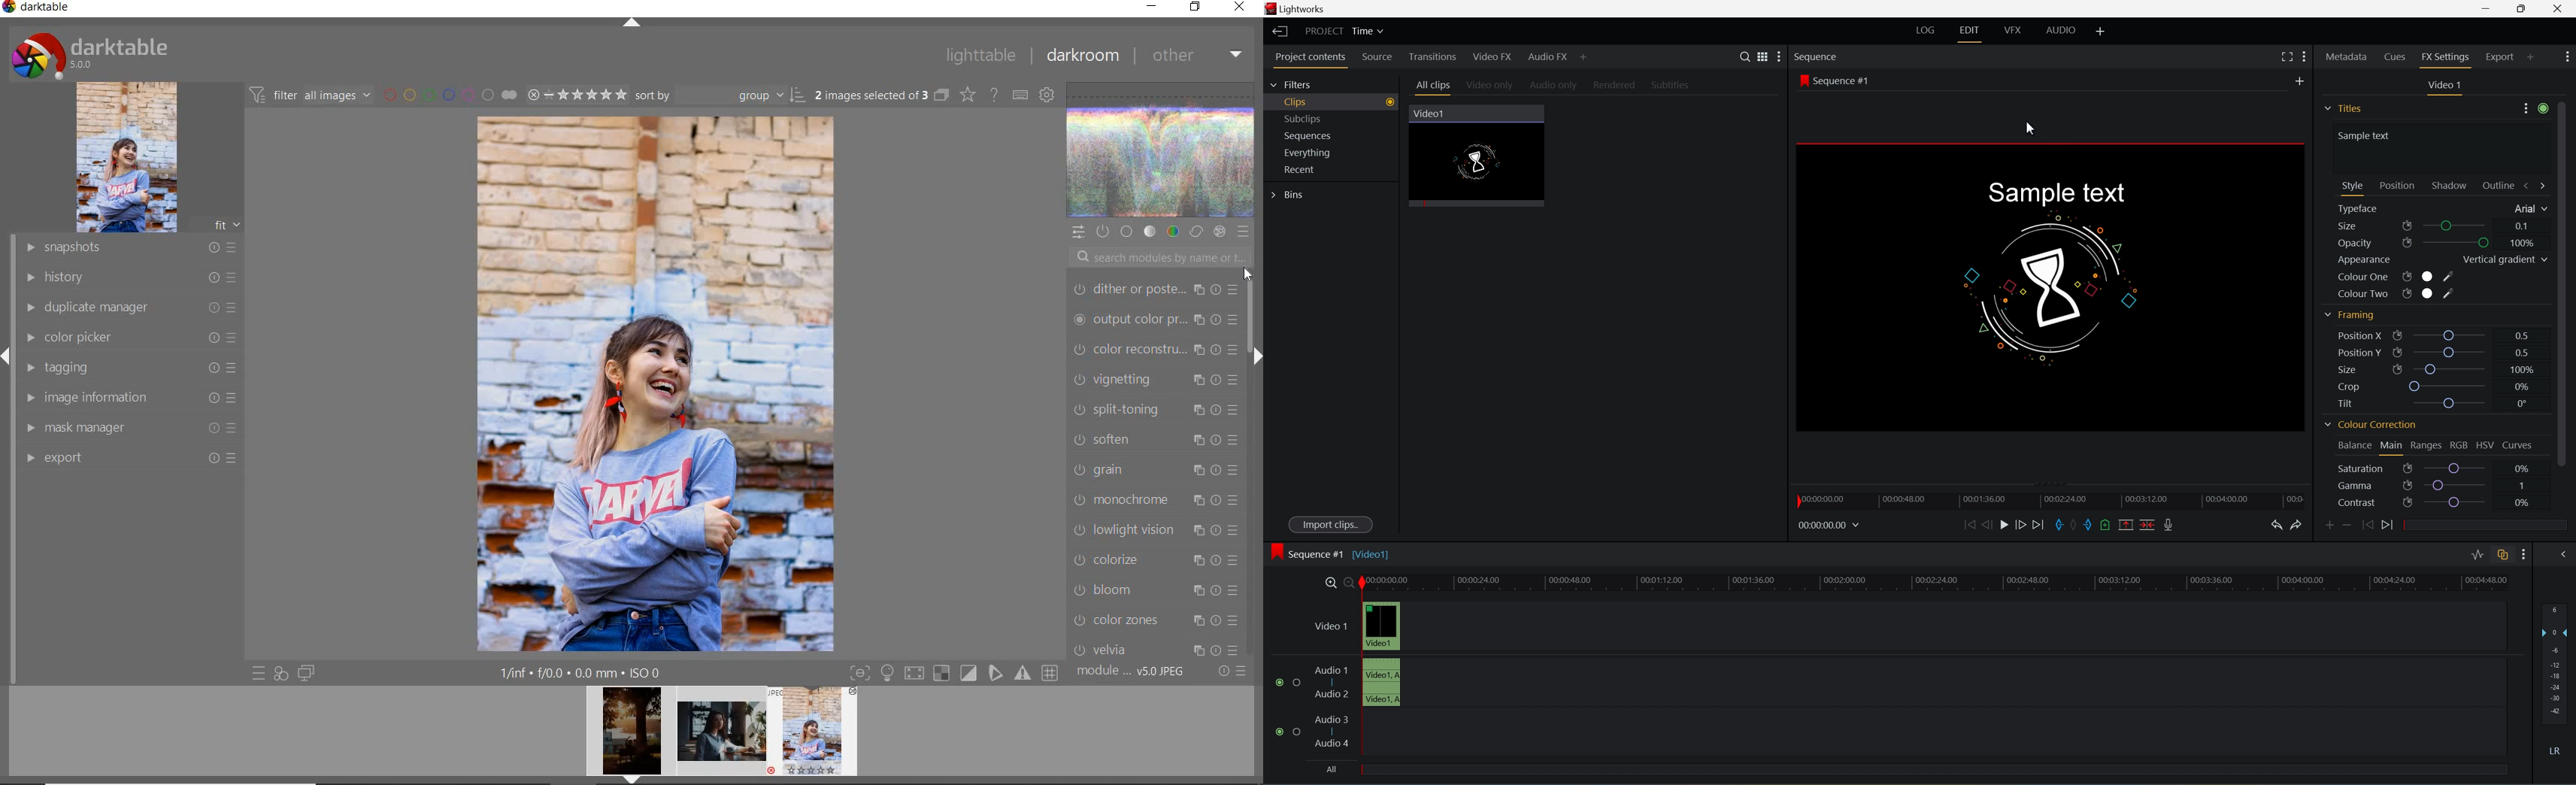  What do you see at coordinates (2529, 210) in the screenshot?
I see `arial` at bounding box center [2529, 210].